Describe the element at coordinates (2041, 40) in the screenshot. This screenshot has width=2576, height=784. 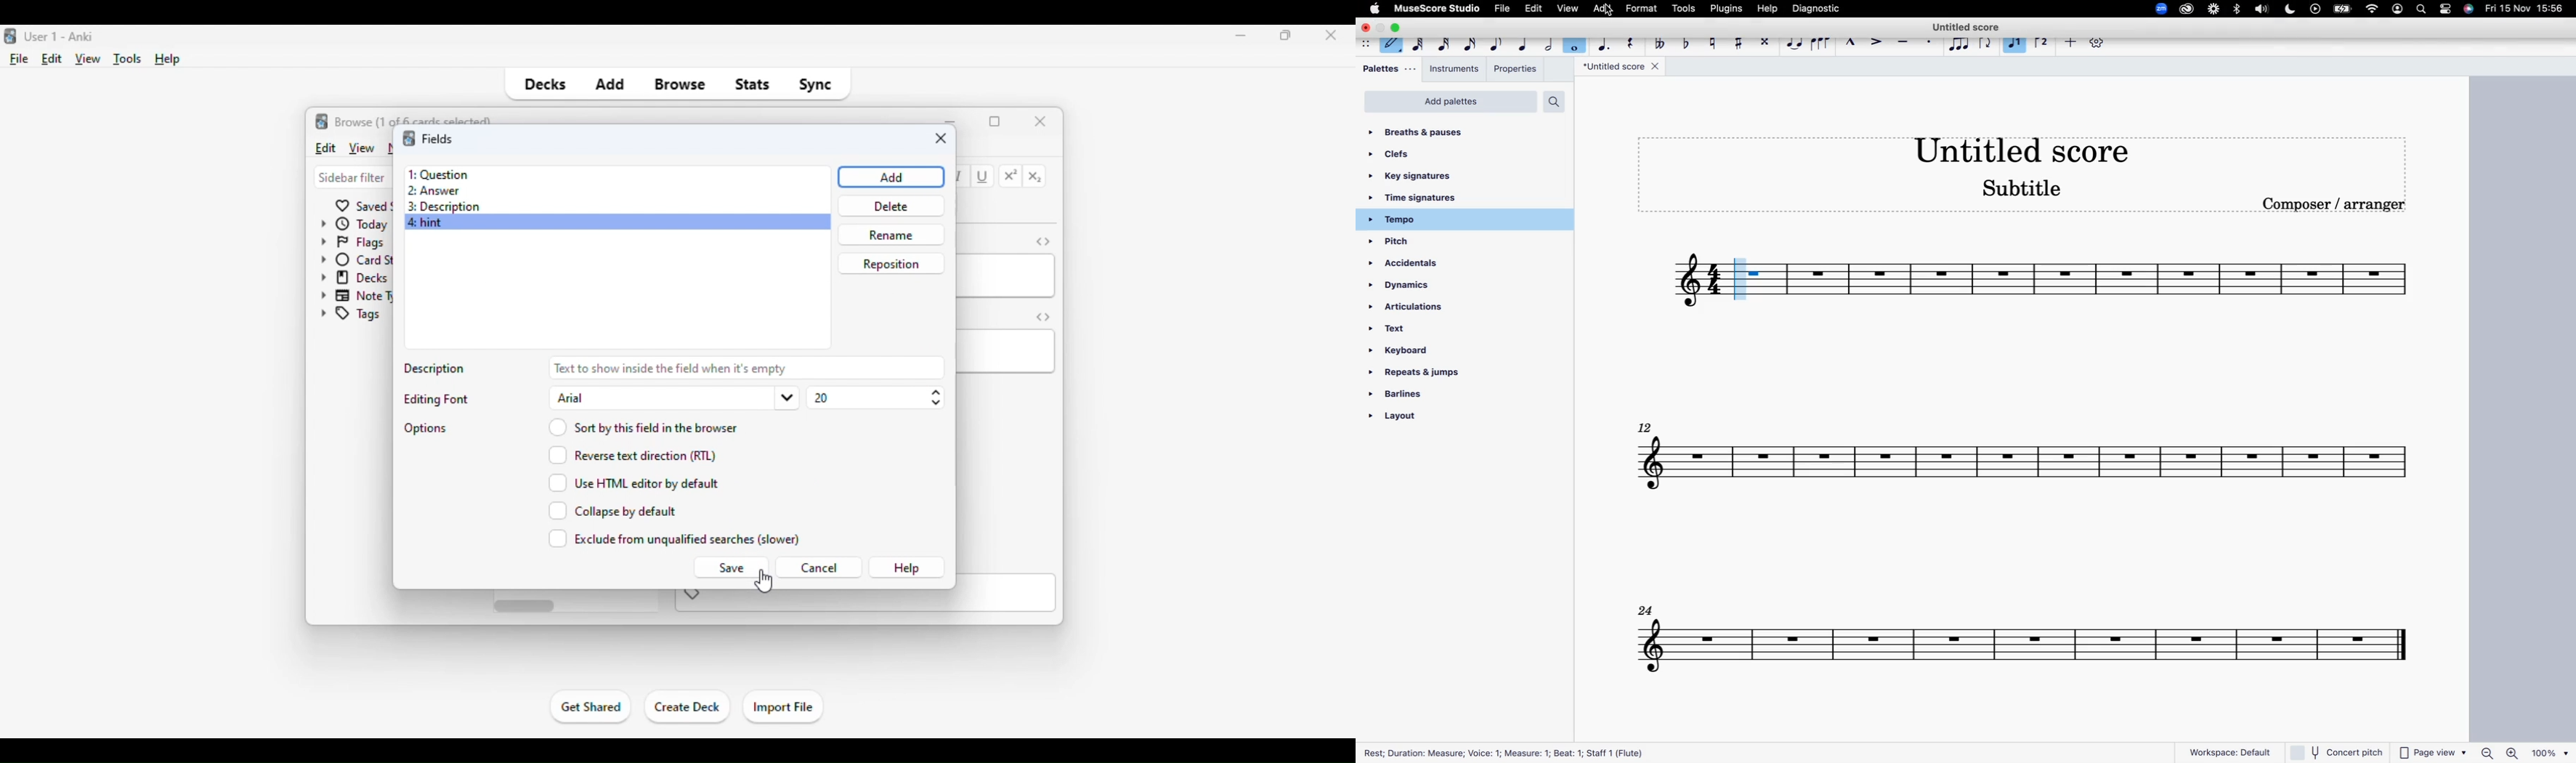
I see `voice 2` at that location.